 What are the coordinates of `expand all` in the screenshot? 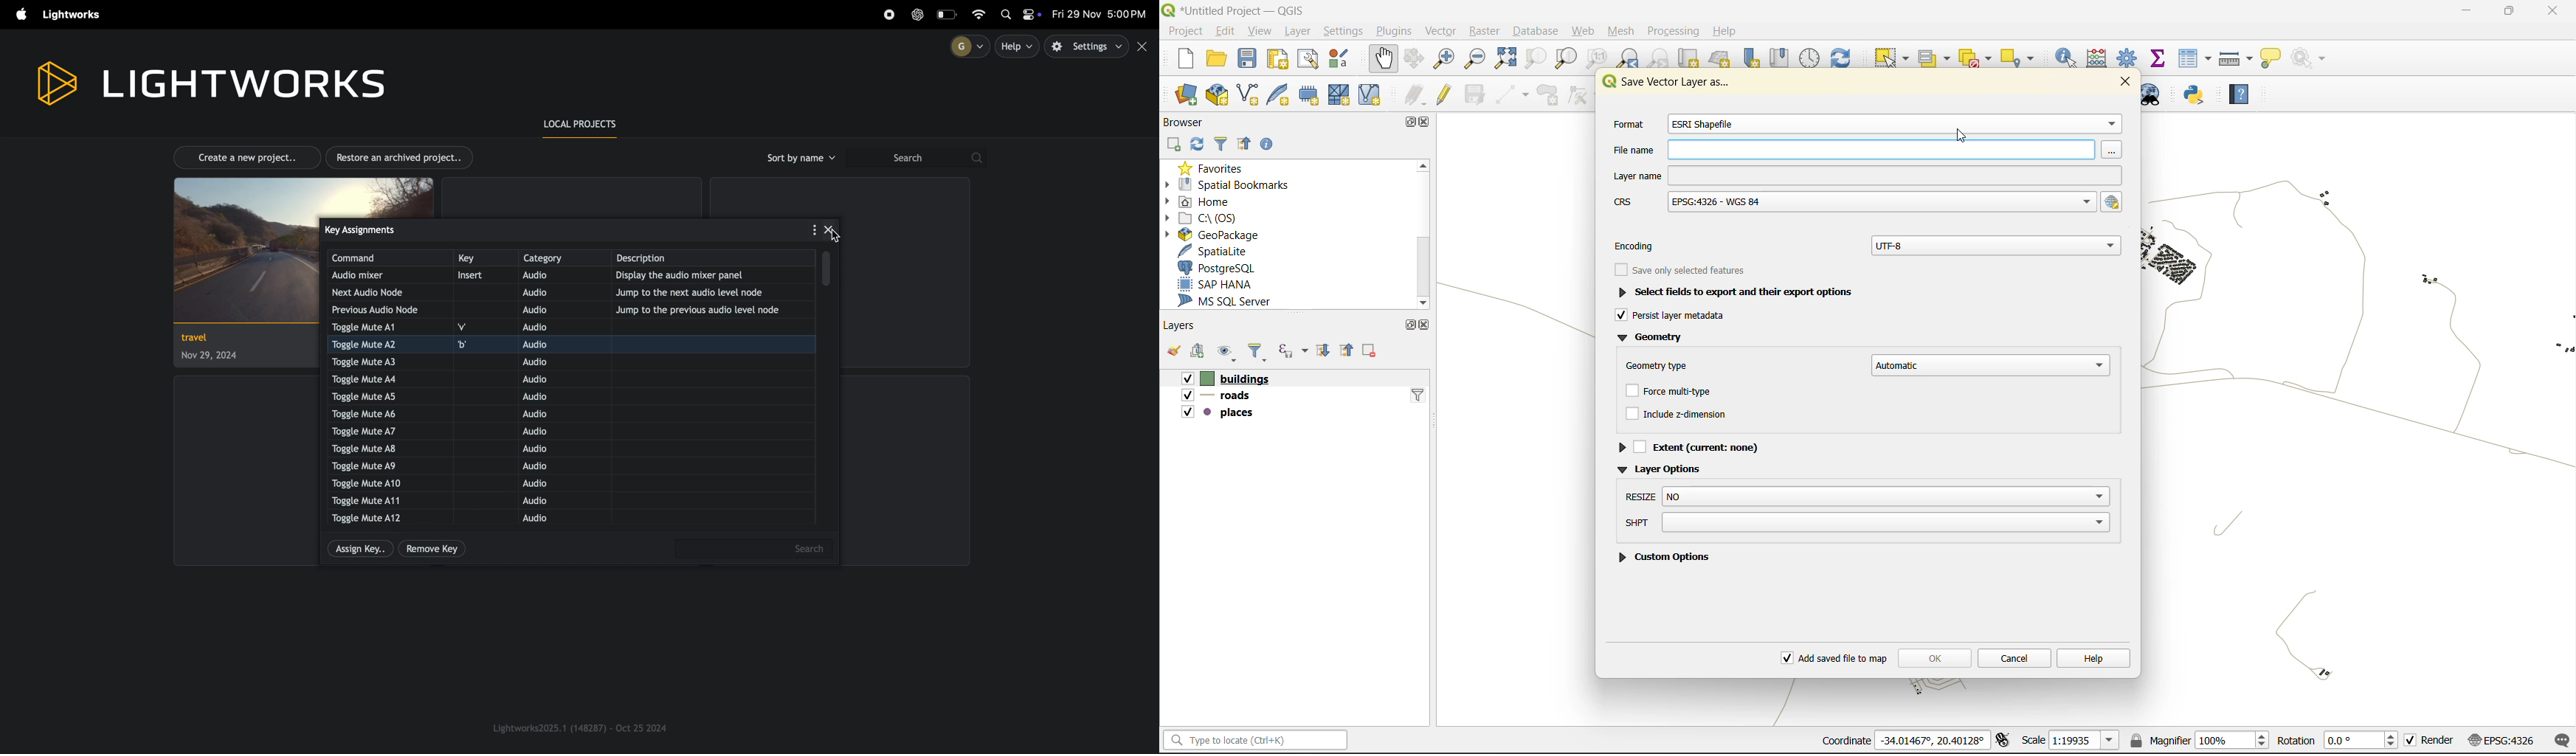 It's located at (1327, 351).